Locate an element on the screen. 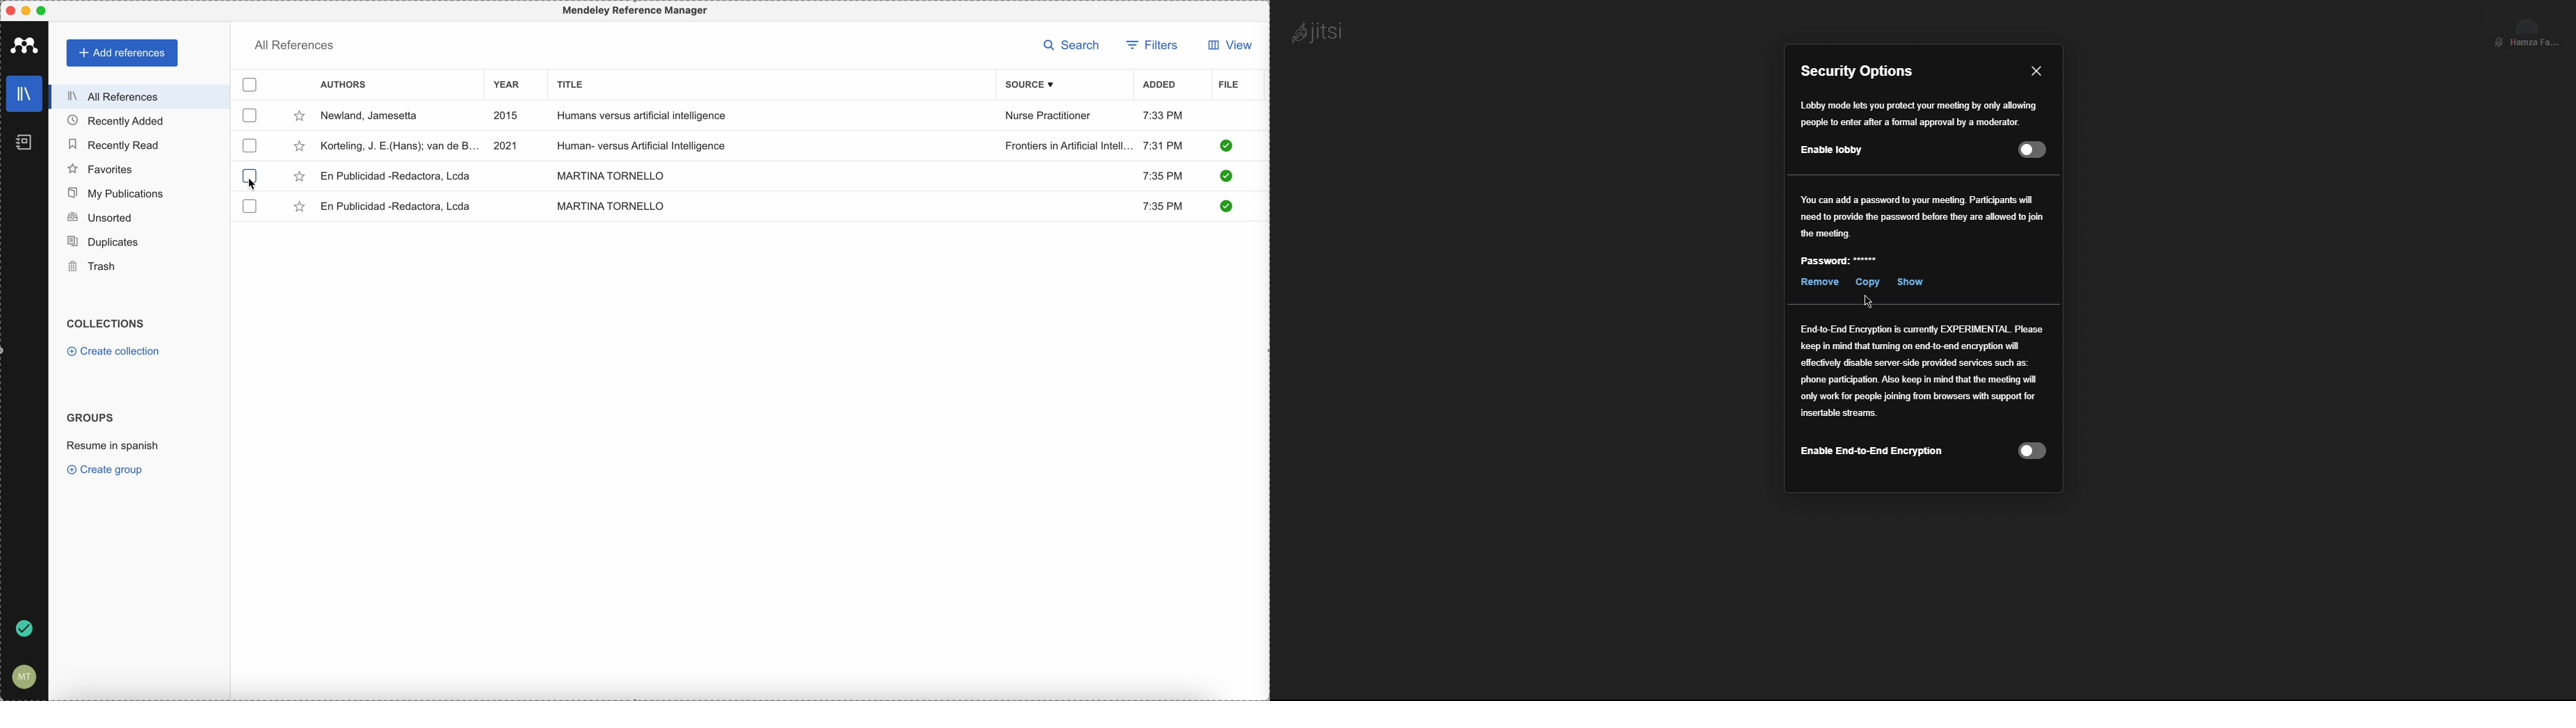 This screenshot has width=2576, height=728. 2015 is located at coordinates (508, 116).